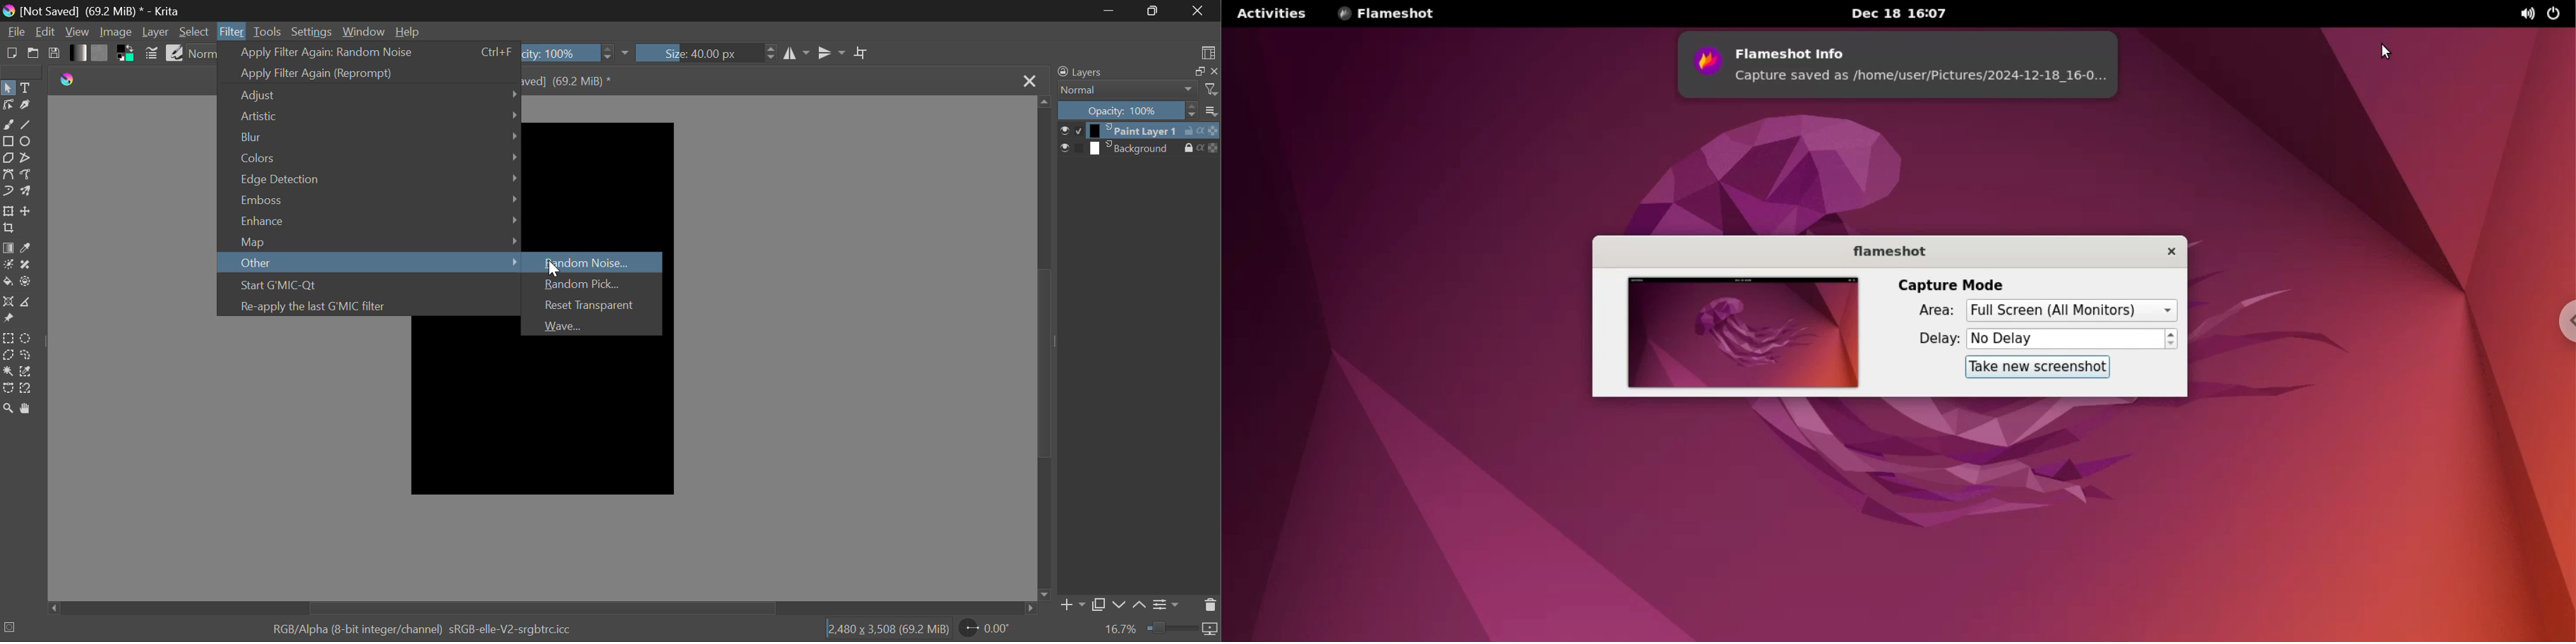  Describe the element at coordinates (1184, 631) in the screenshot. I see `Zoom` at that location.